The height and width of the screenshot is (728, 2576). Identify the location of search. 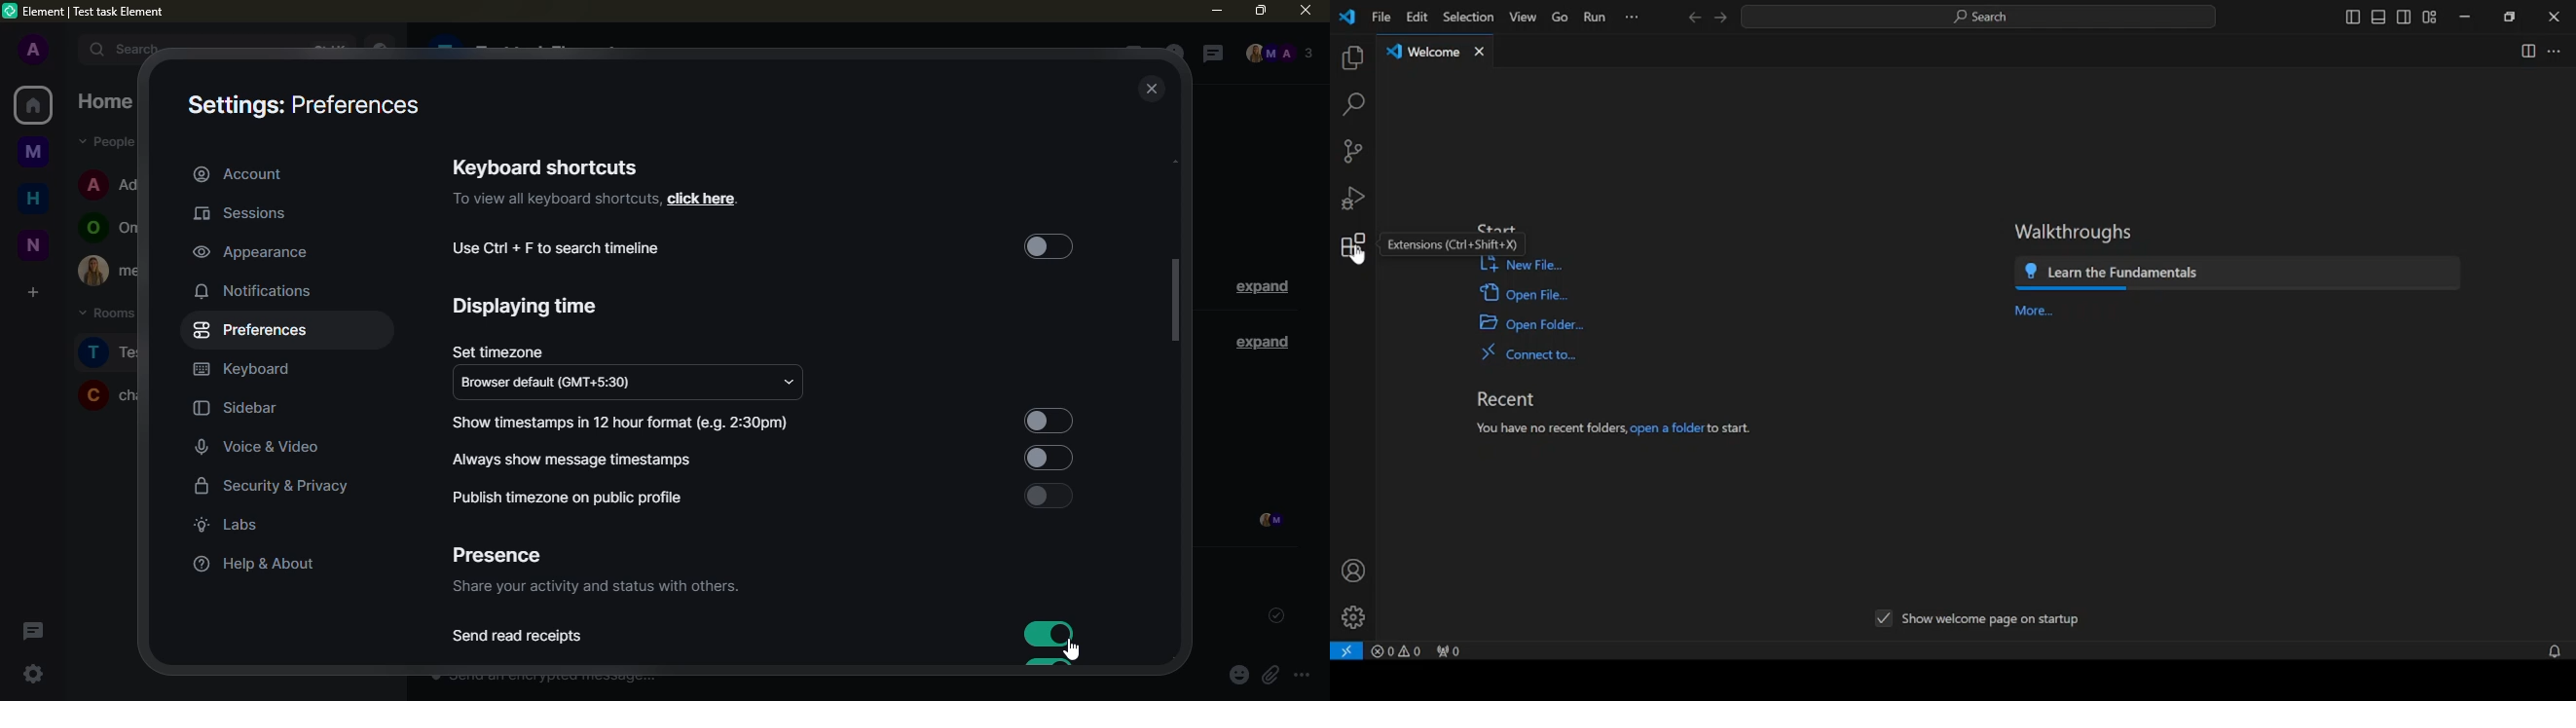
(1354, 105).